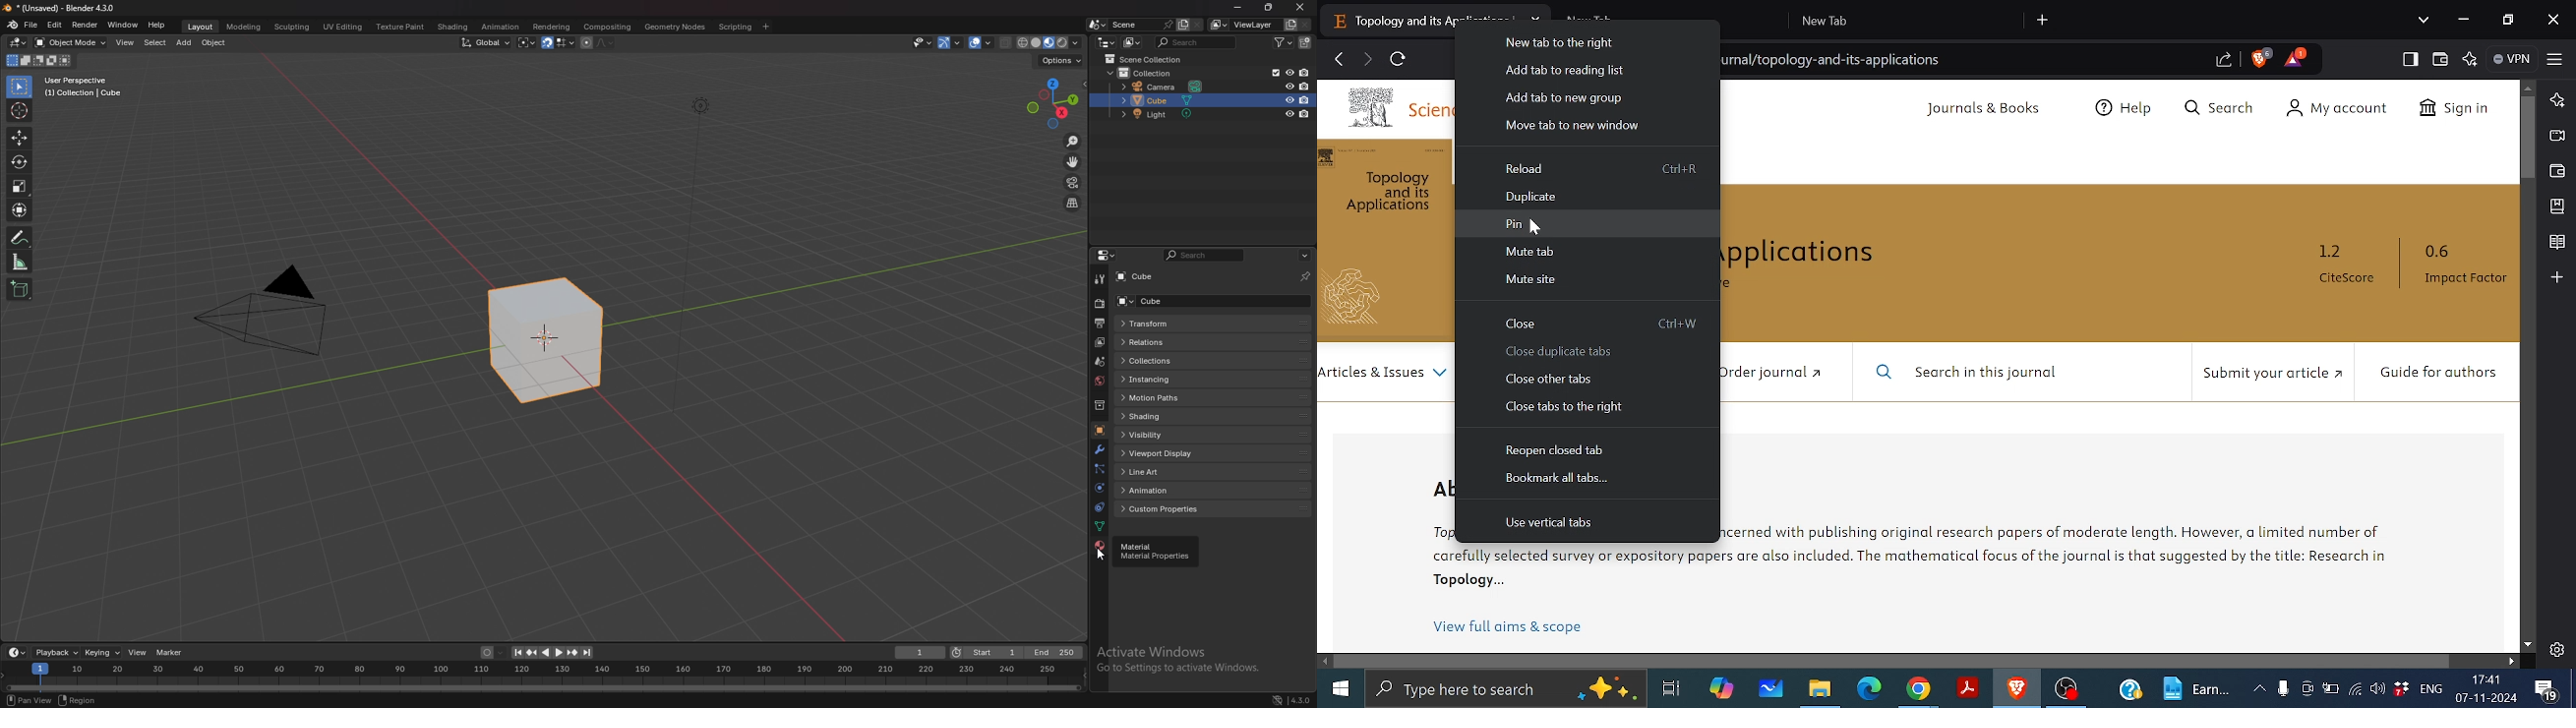  I want to click on view, so click(139, 652).